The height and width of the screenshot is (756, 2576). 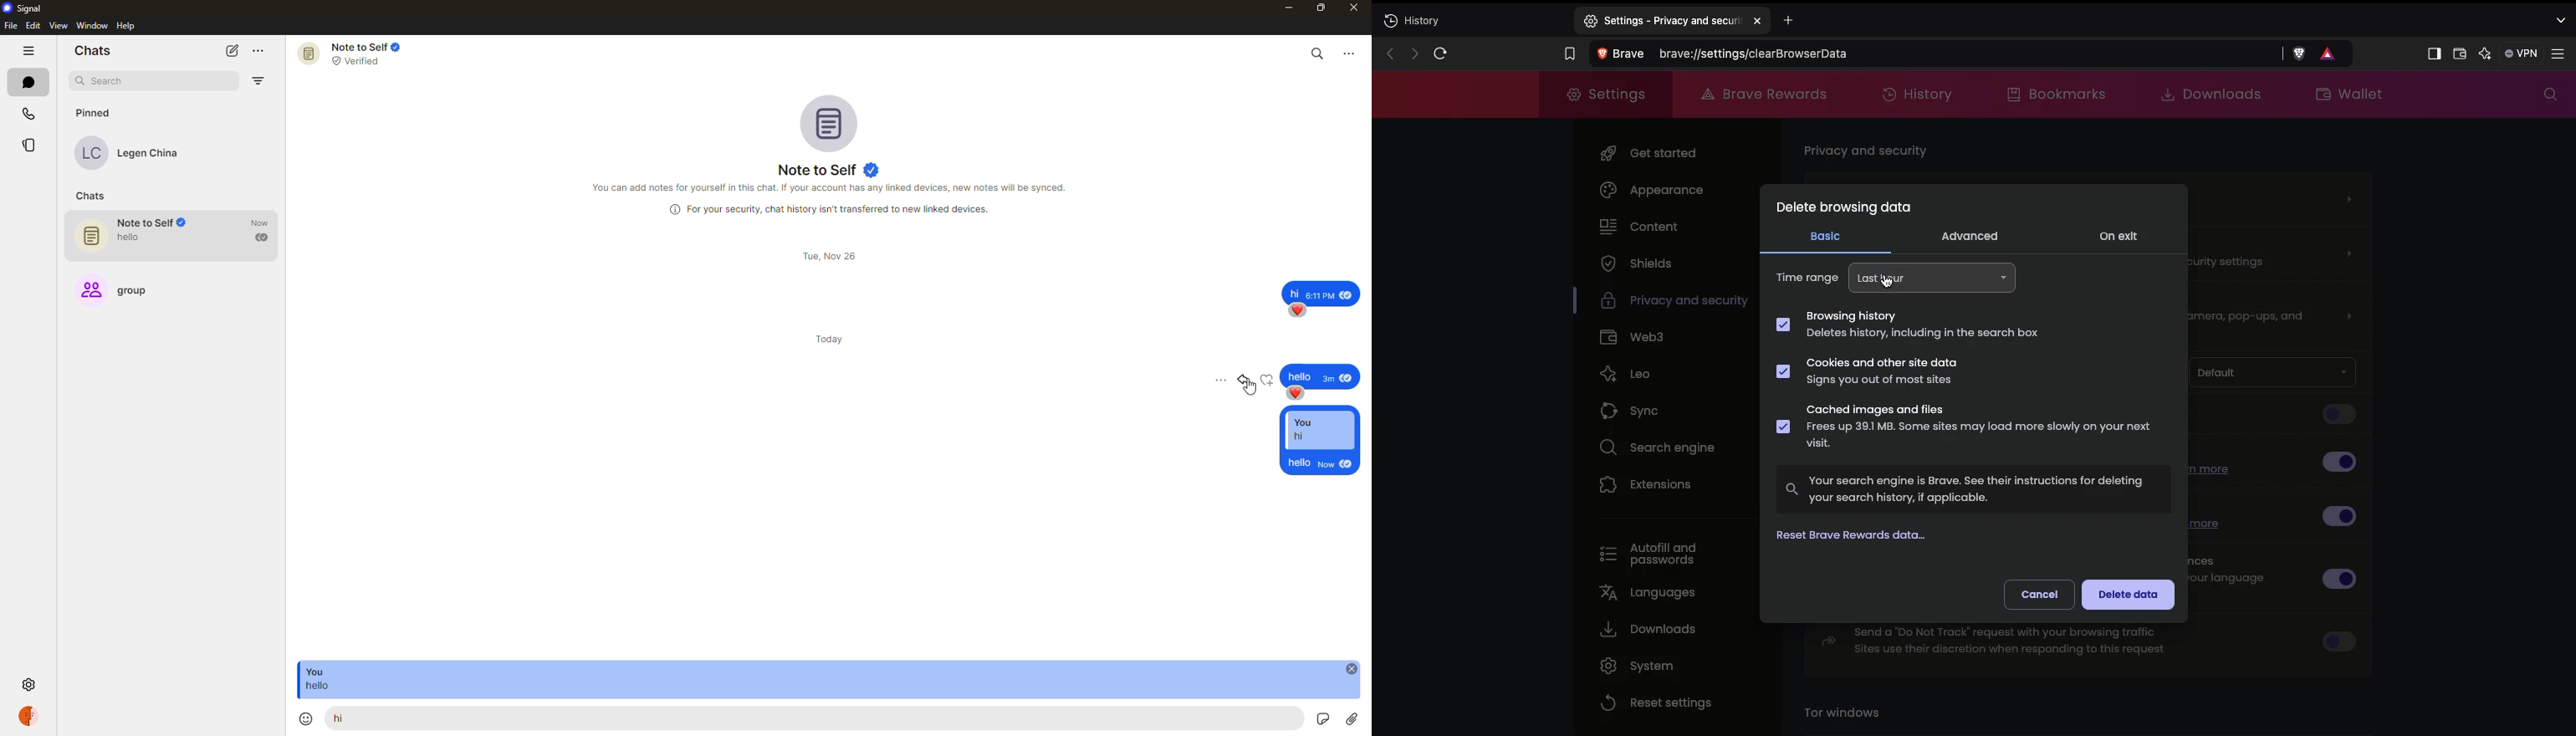 What do you see at coordinates (1825, 236) in the screenshot?
I see `Basic` at bounding box center [1825, 236].